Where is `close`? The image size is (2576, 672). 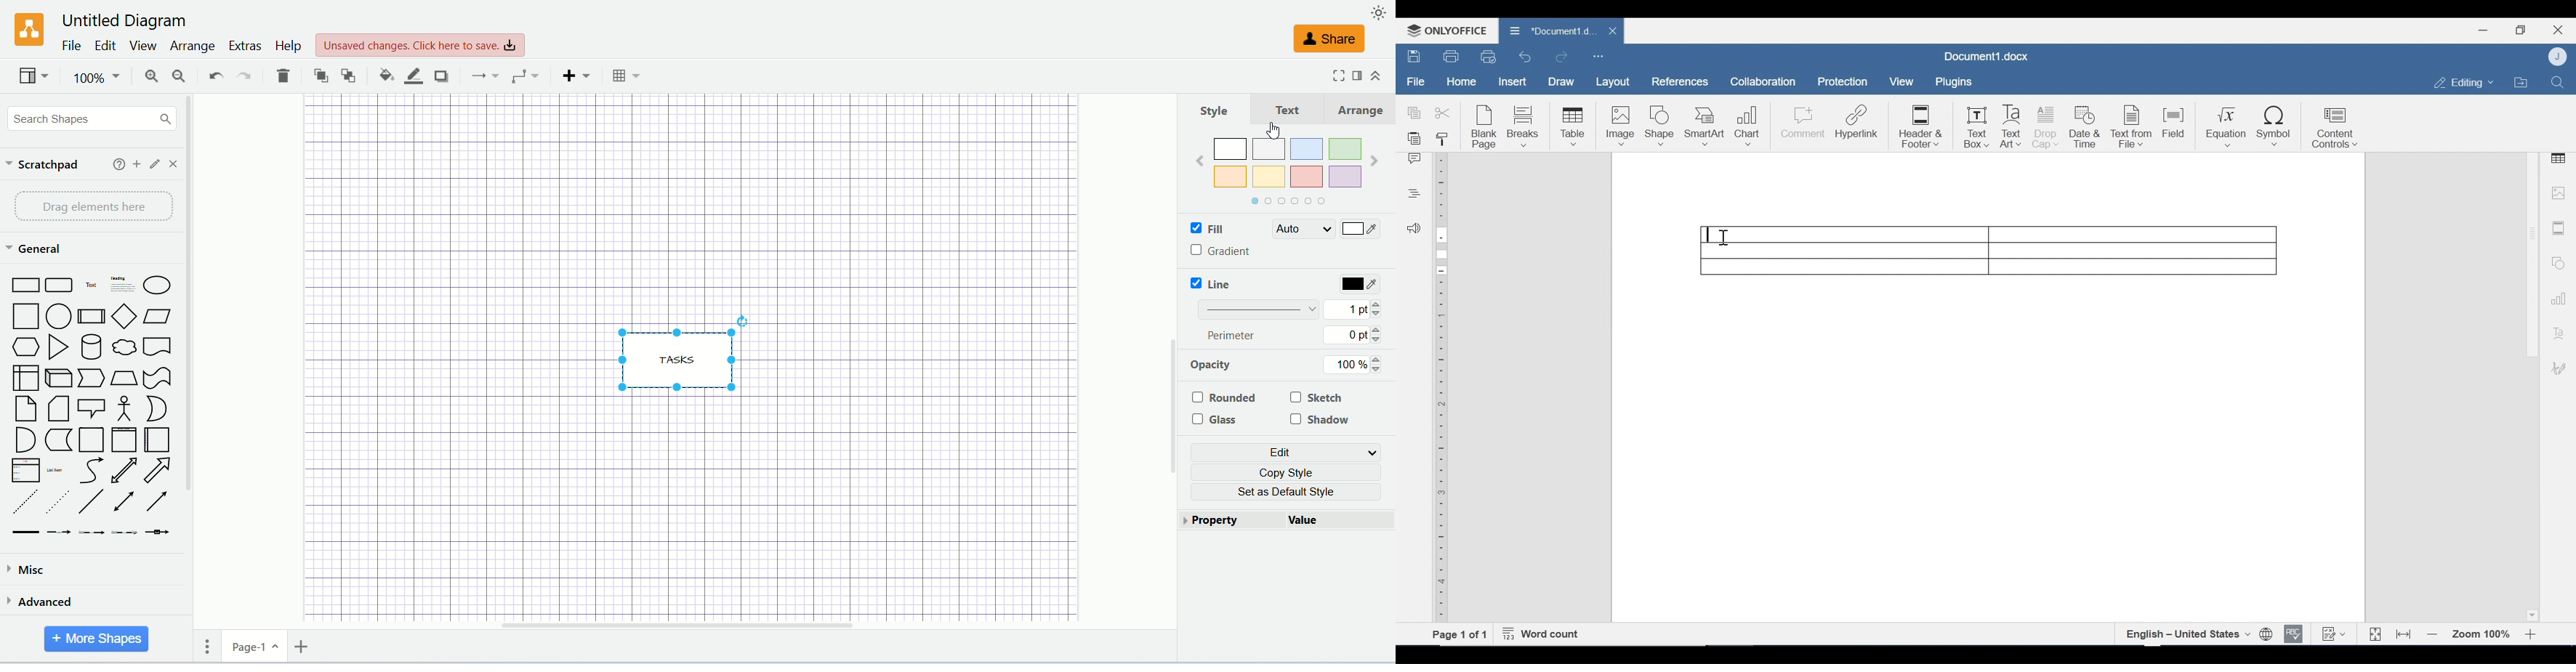
close is located at coordinates (1615, 30).